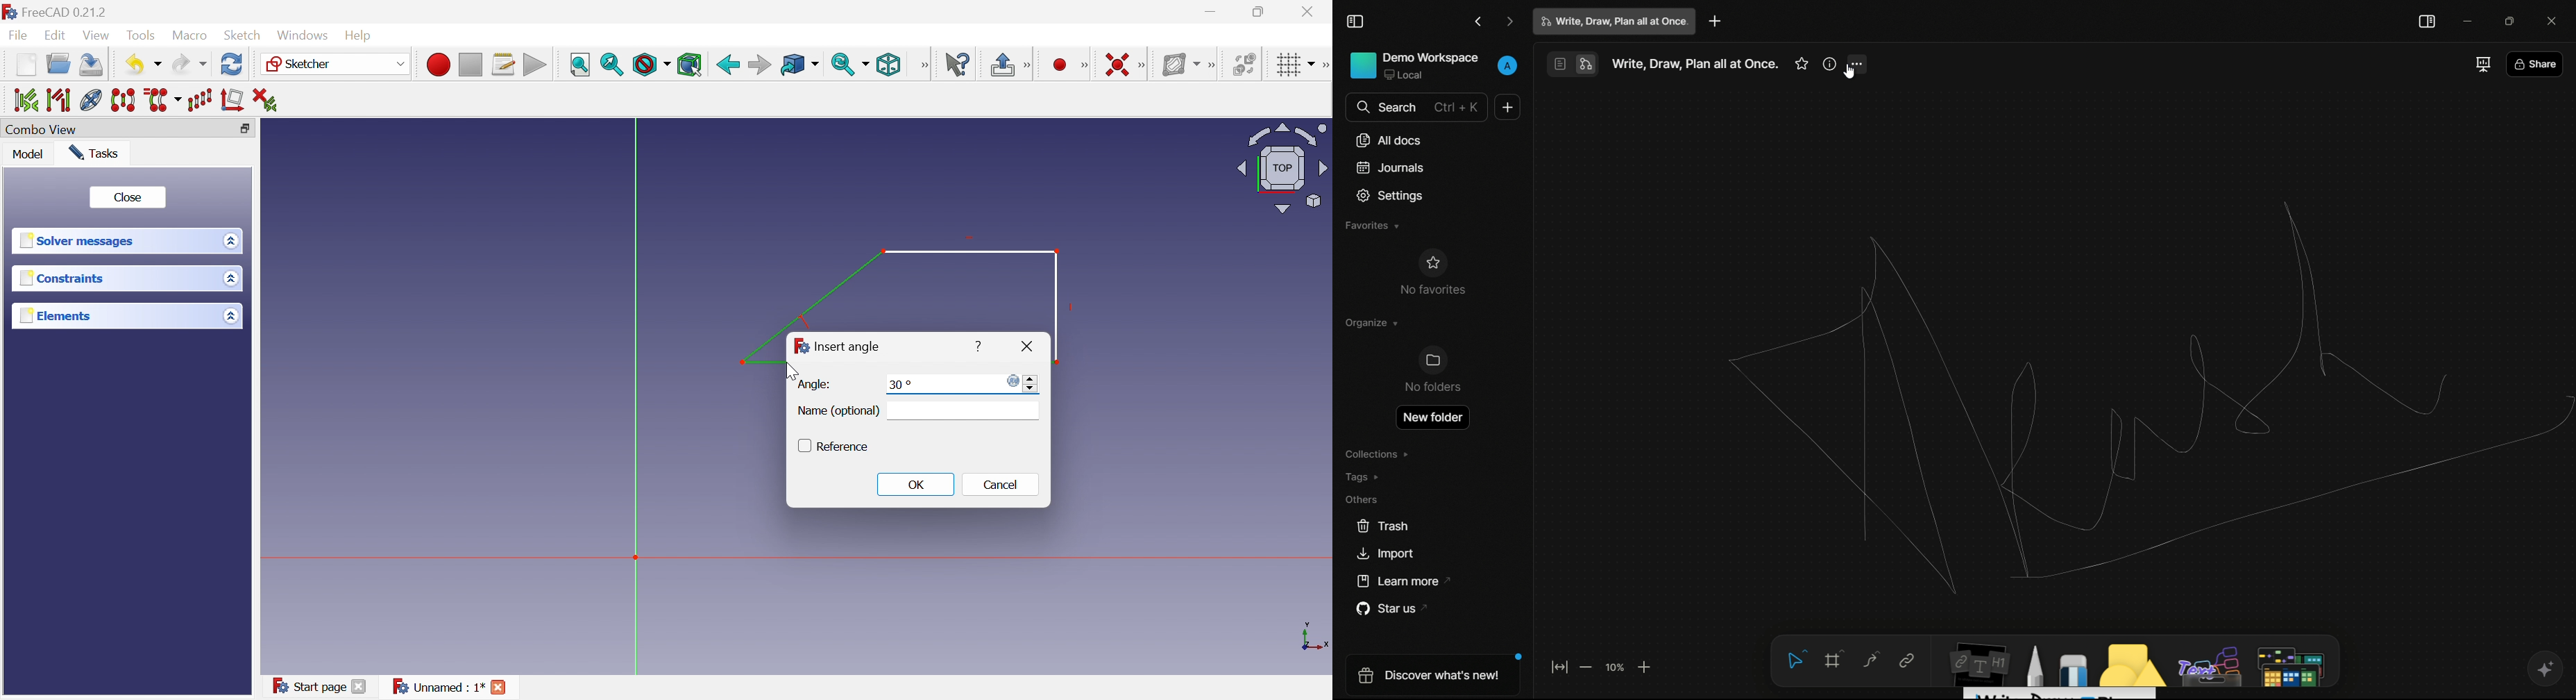  I want to click on Toggle grid, so click(1285, 65).